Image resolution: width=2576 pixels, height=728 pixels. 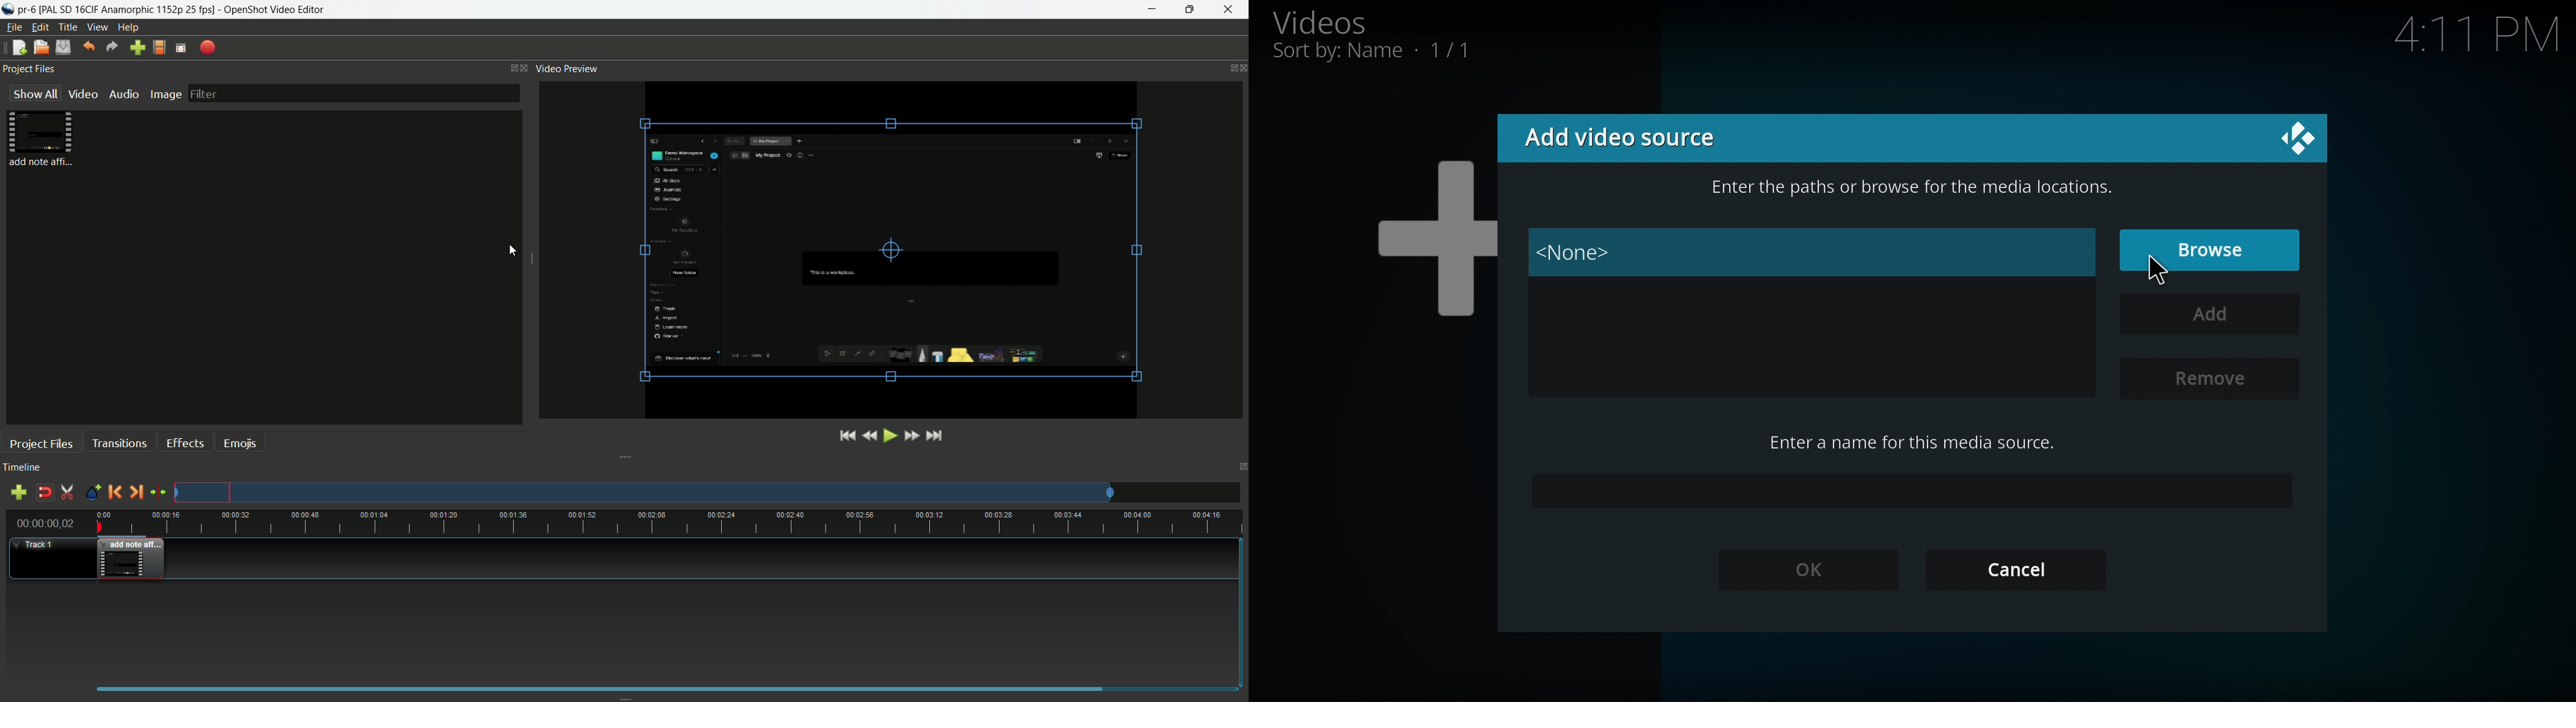 I want to click on Videos, Sort by: Name • 1/1, so click(x=1397, y=37).